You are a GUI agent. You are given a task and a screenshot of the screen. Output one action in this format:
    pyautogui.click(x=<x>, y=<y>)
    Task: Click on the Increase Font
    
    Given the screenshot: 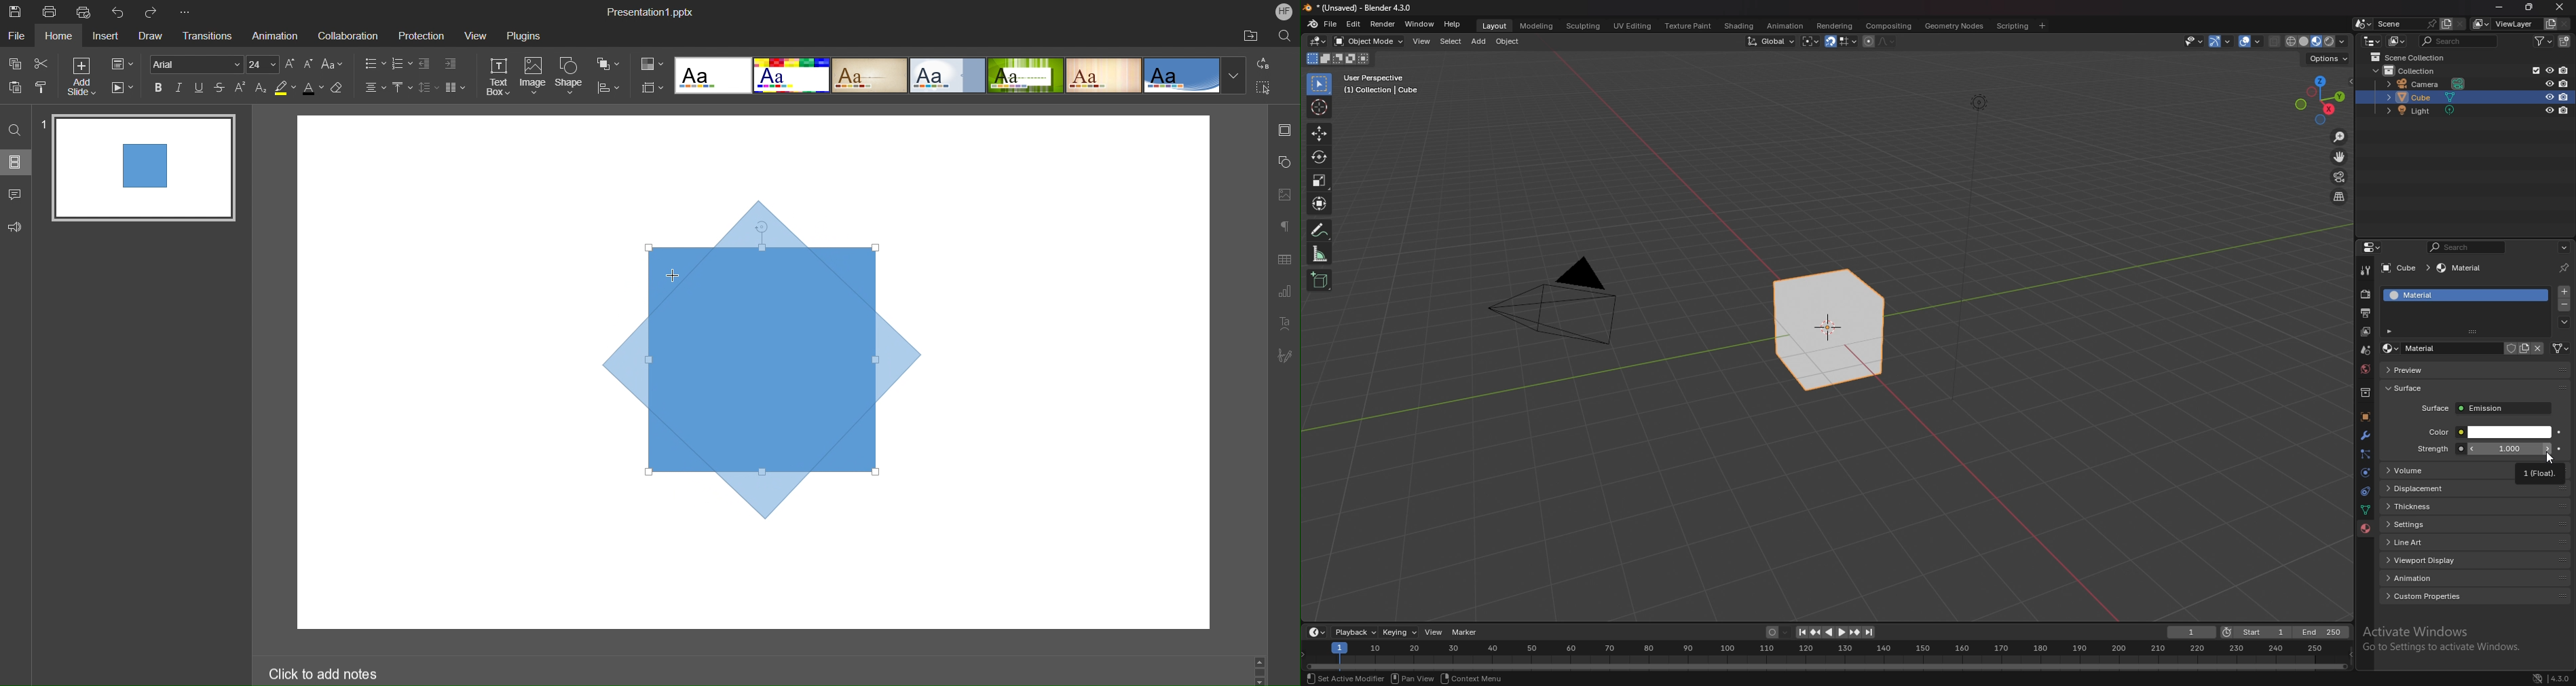 What is the action you would take?
    pyautogui.click(x=291, y=65)
    